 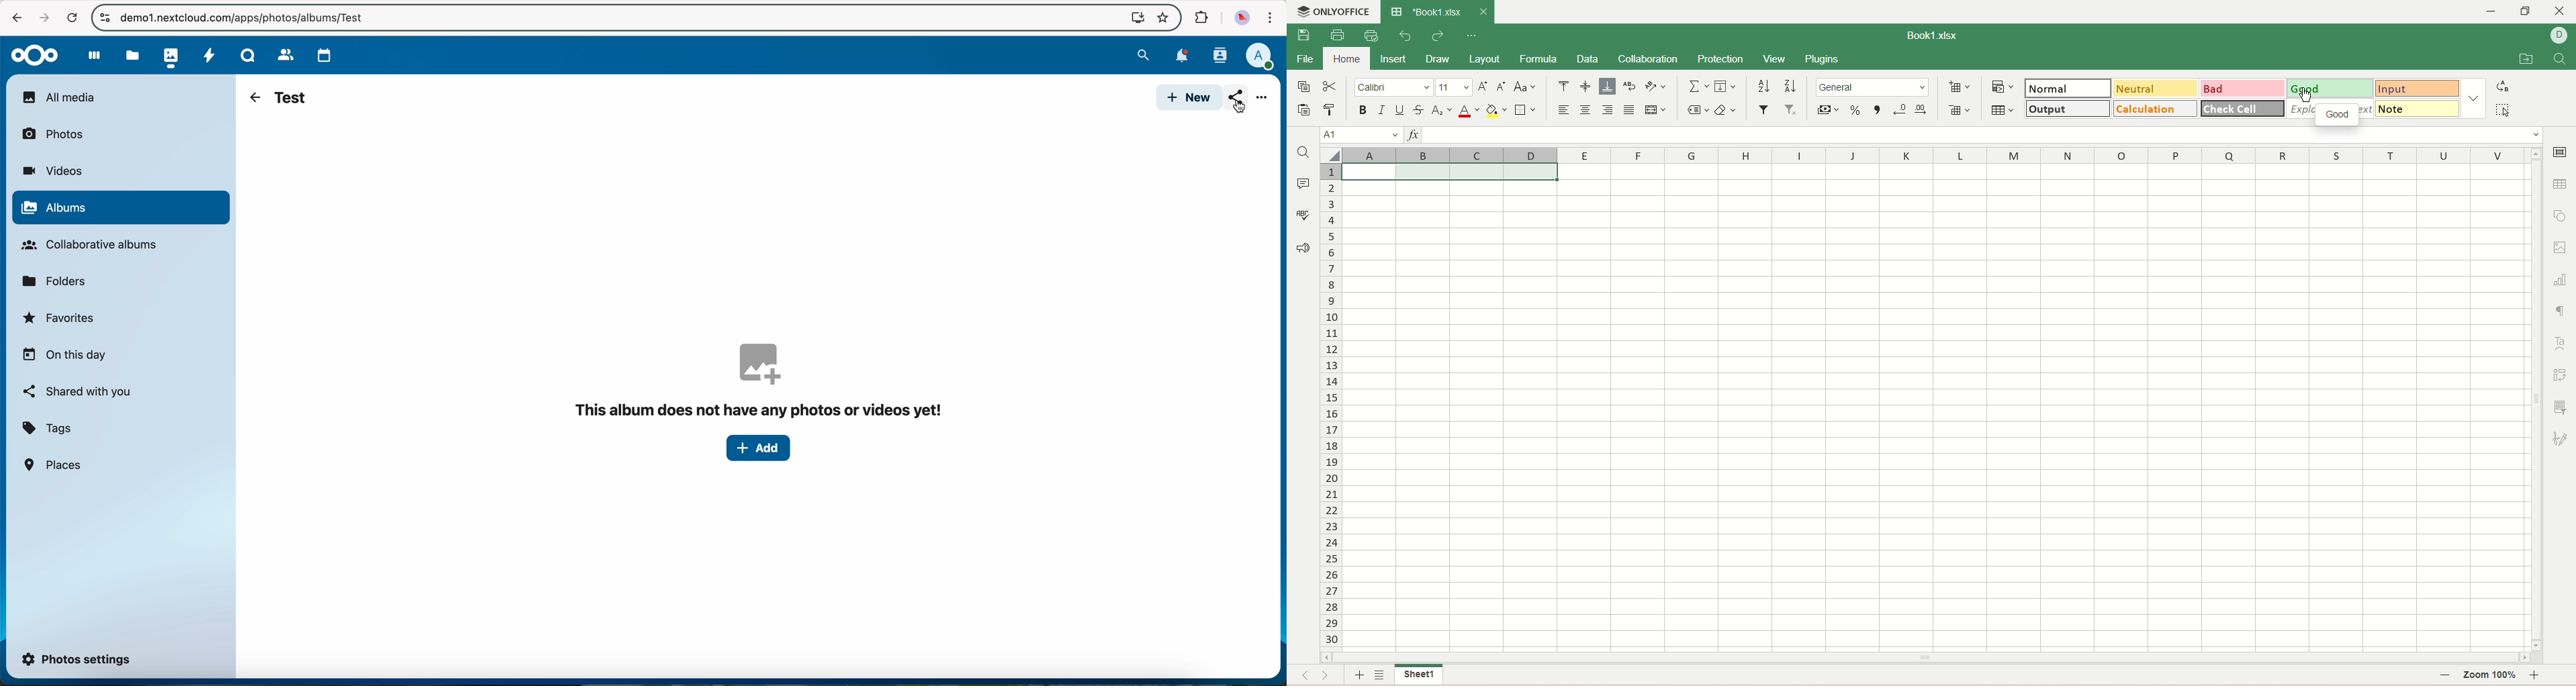 What do you see at coordinates (52, 170) in the screenshot?
I see `videos` at bounding box center [52, 170].